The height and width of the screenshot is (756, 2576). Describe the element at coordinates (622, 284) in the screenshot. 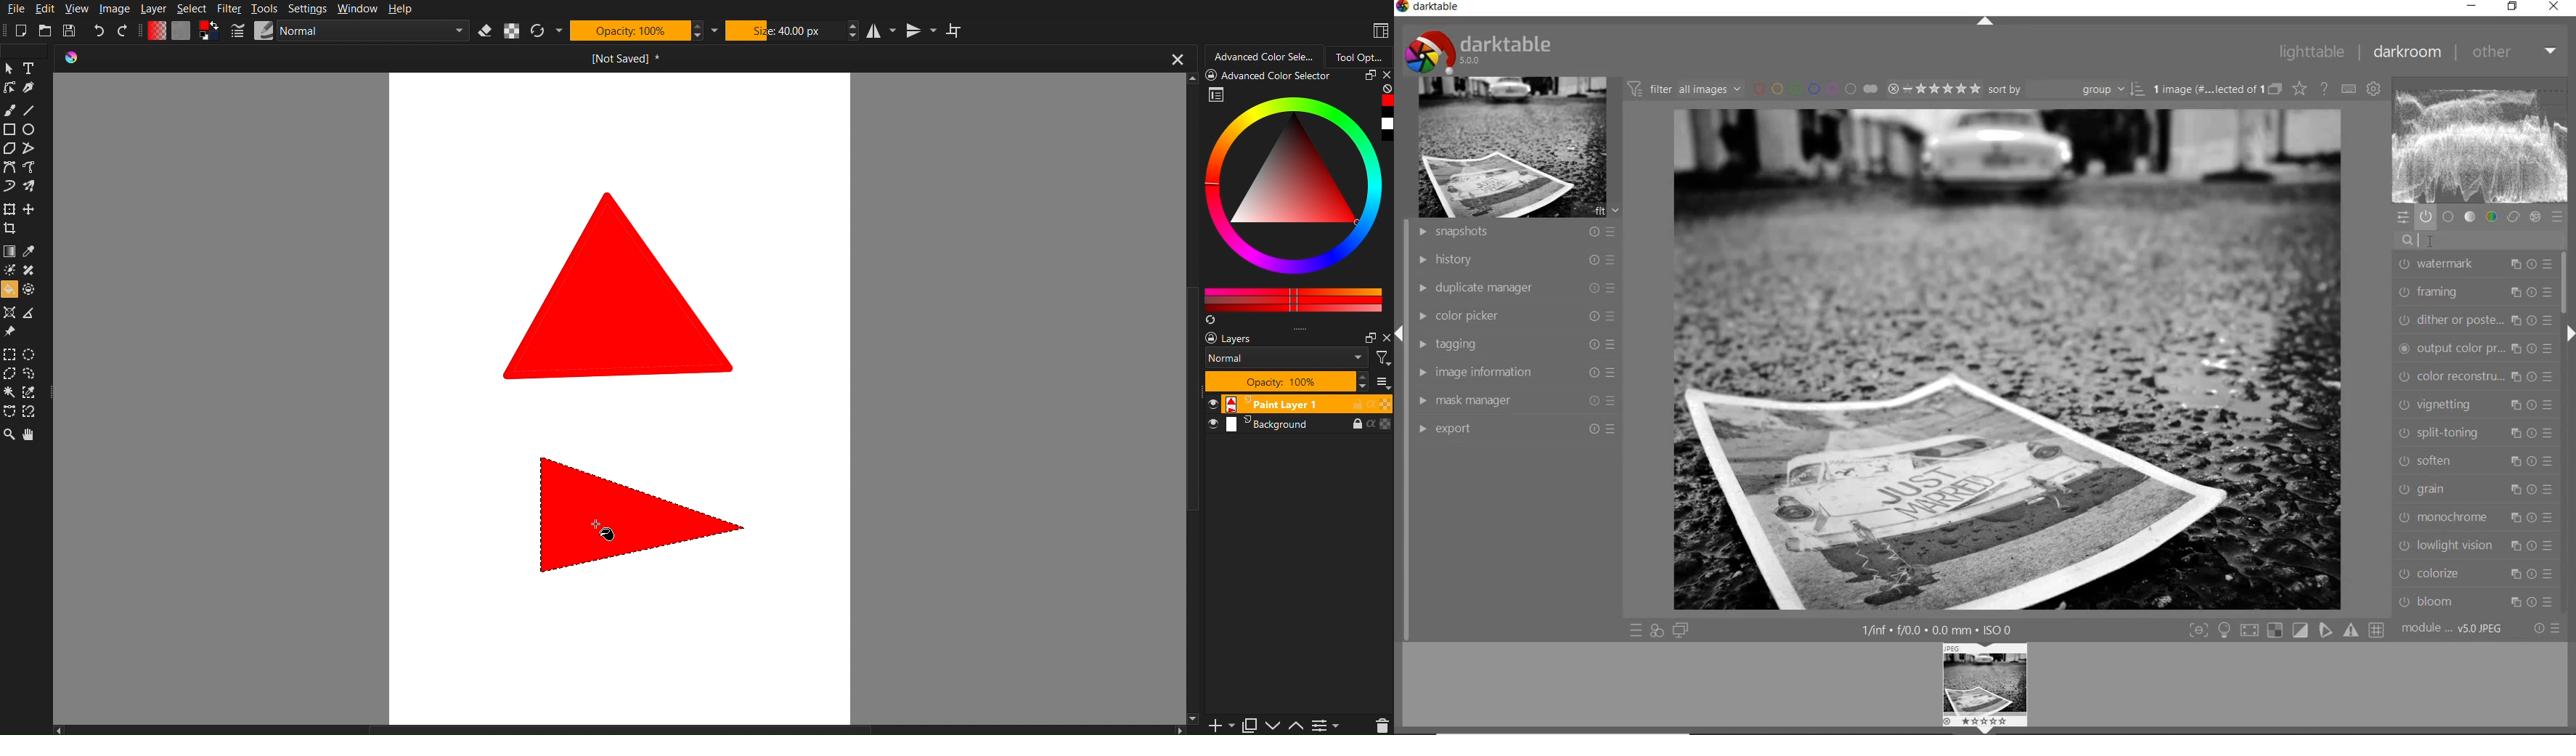

I see `Shape` at that location.